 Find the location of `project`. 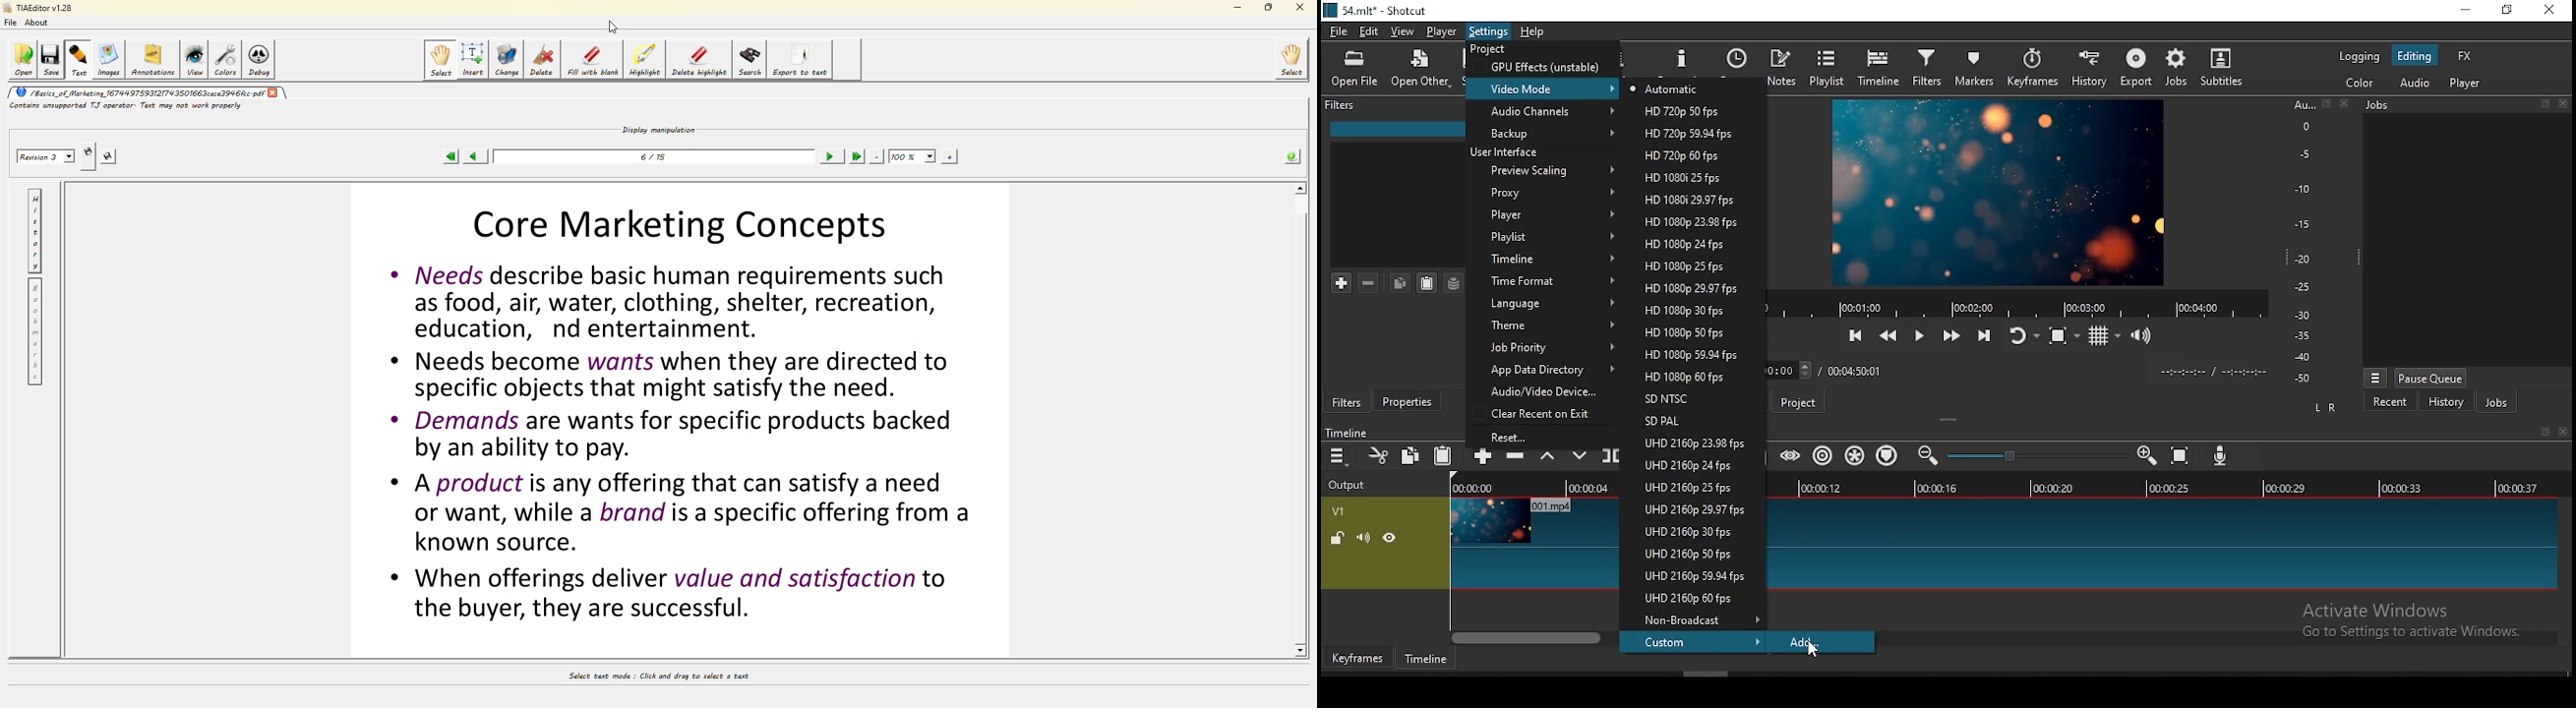

project is located at coordinates (1798, 401).